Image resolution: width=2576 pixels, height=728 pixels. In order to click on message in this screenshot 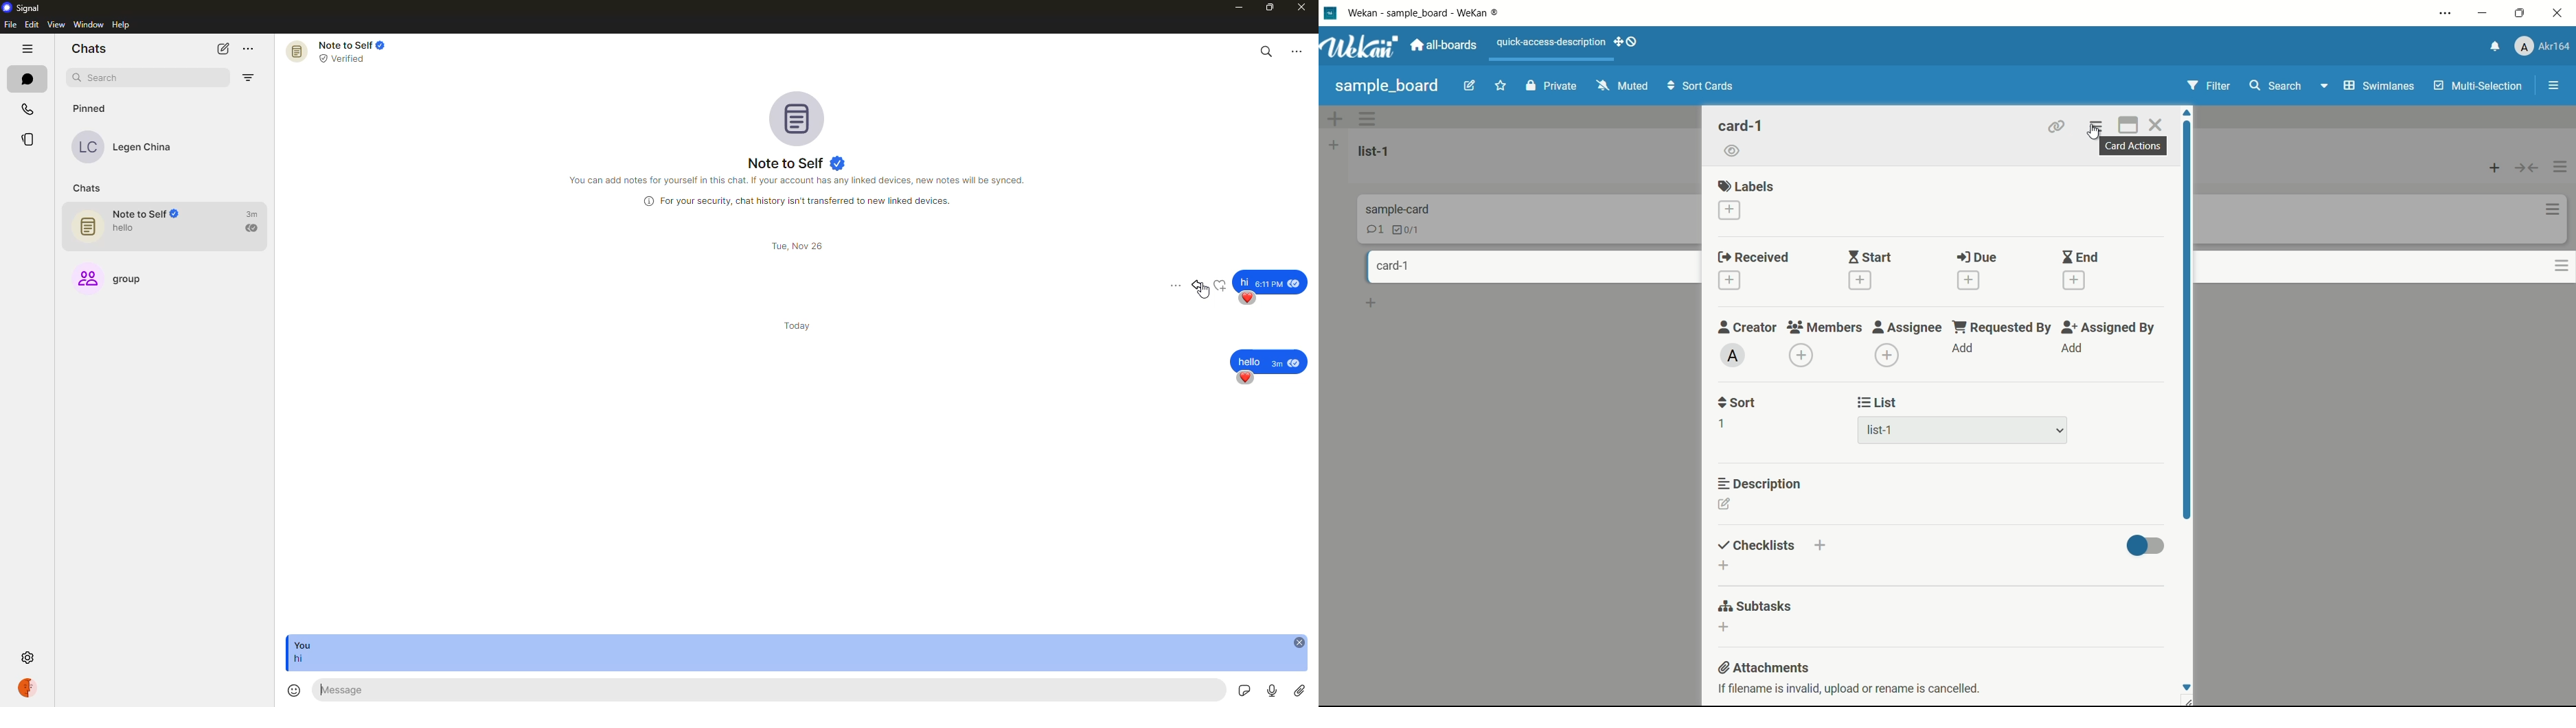, I will do `click(1270, 280)`.